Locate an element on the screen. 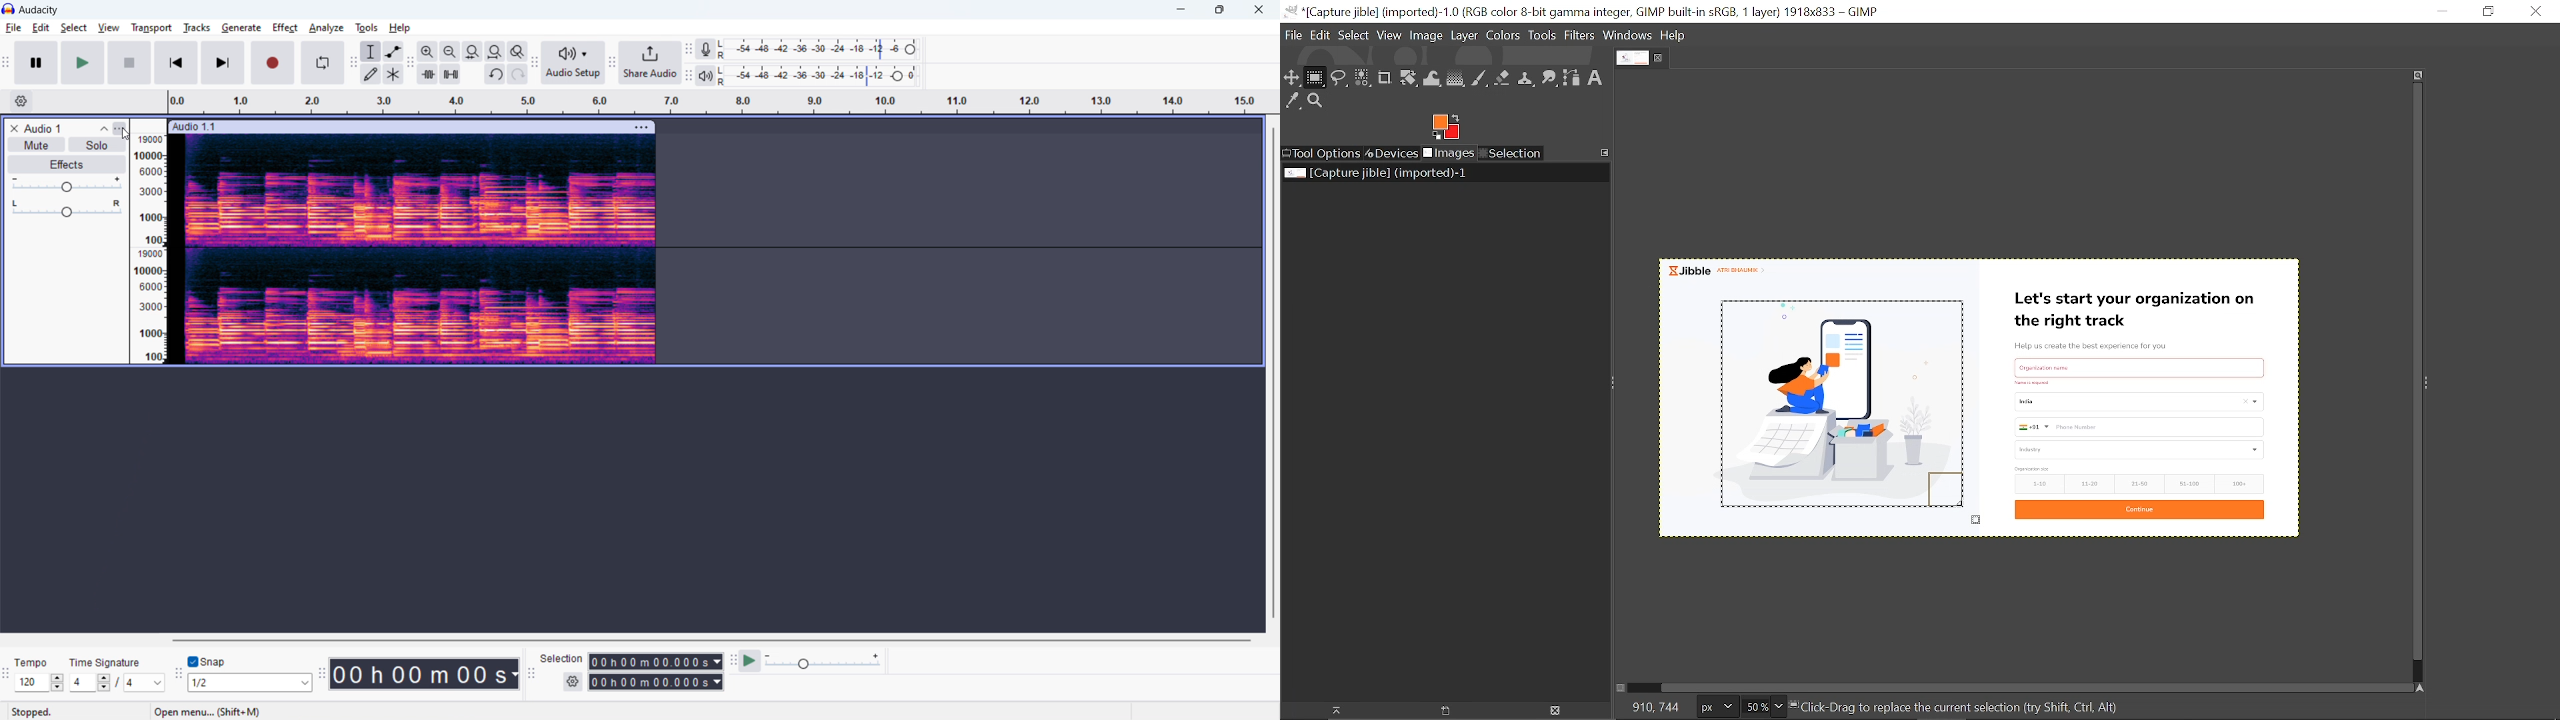 This screenshot has height=728, width=2576. mute is located at coordinates (35, 144).